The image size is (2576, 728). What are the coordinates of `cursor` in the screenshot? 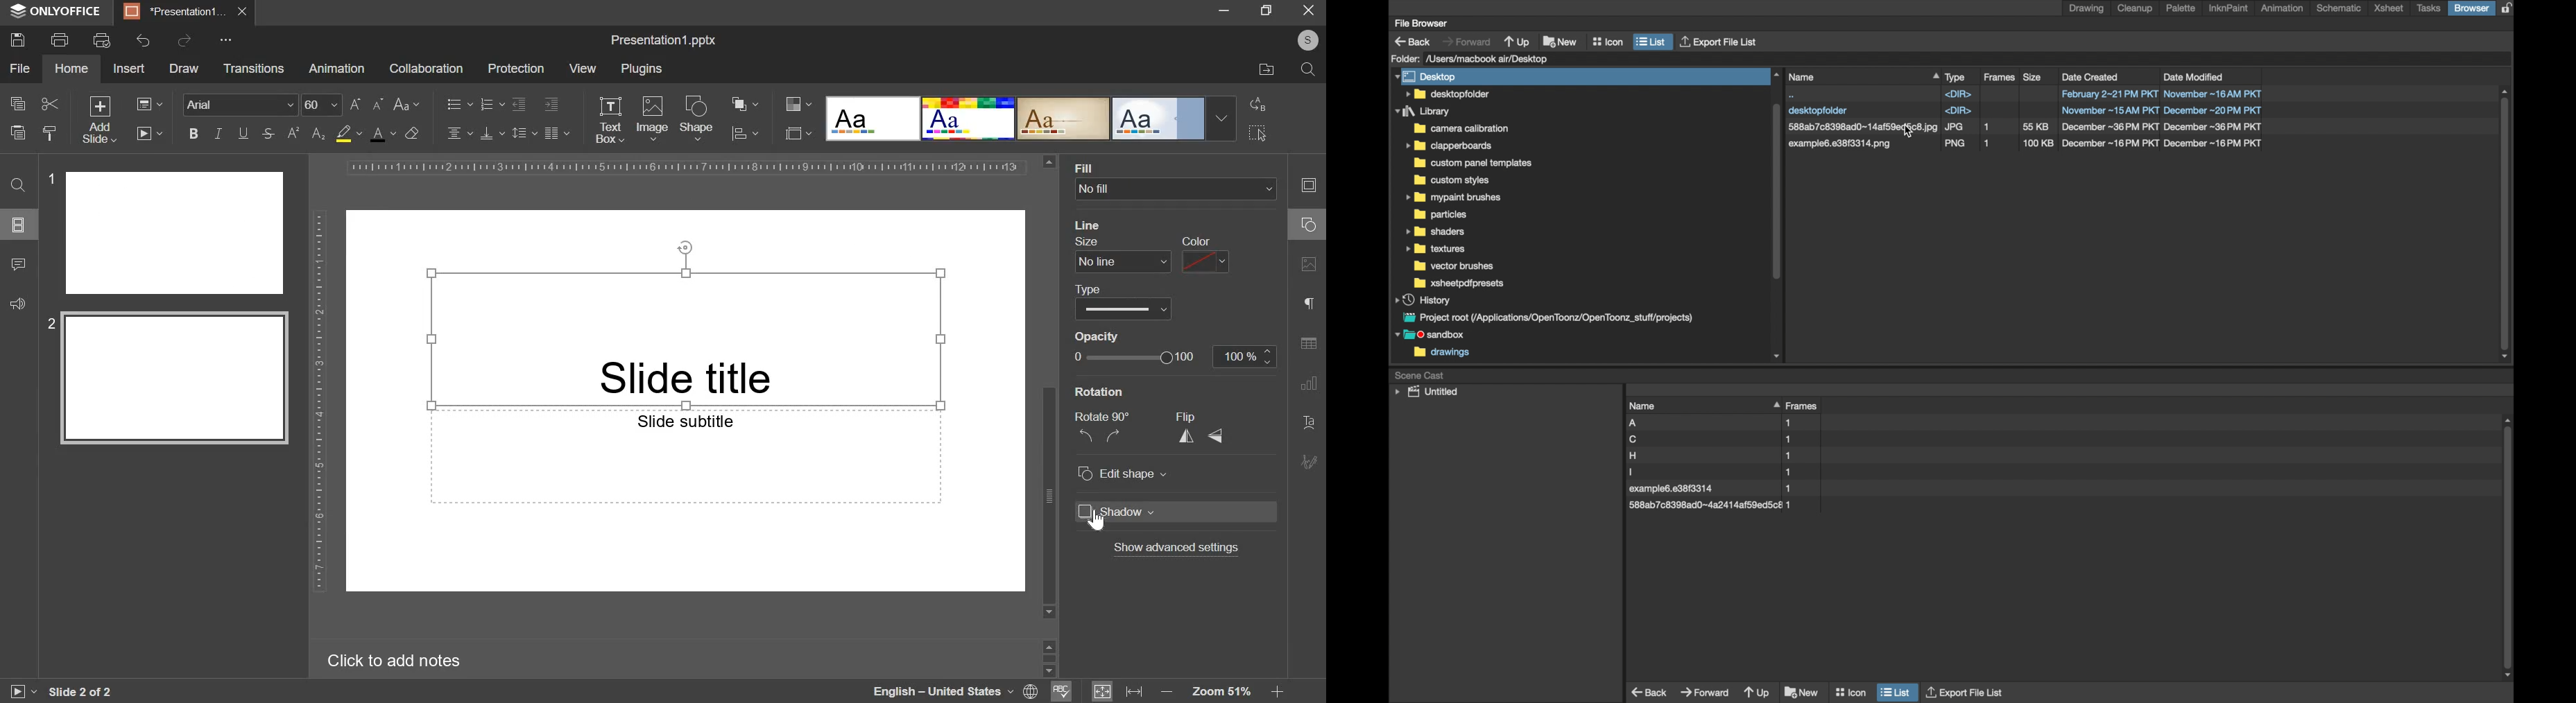 It's located at (1909, 133).